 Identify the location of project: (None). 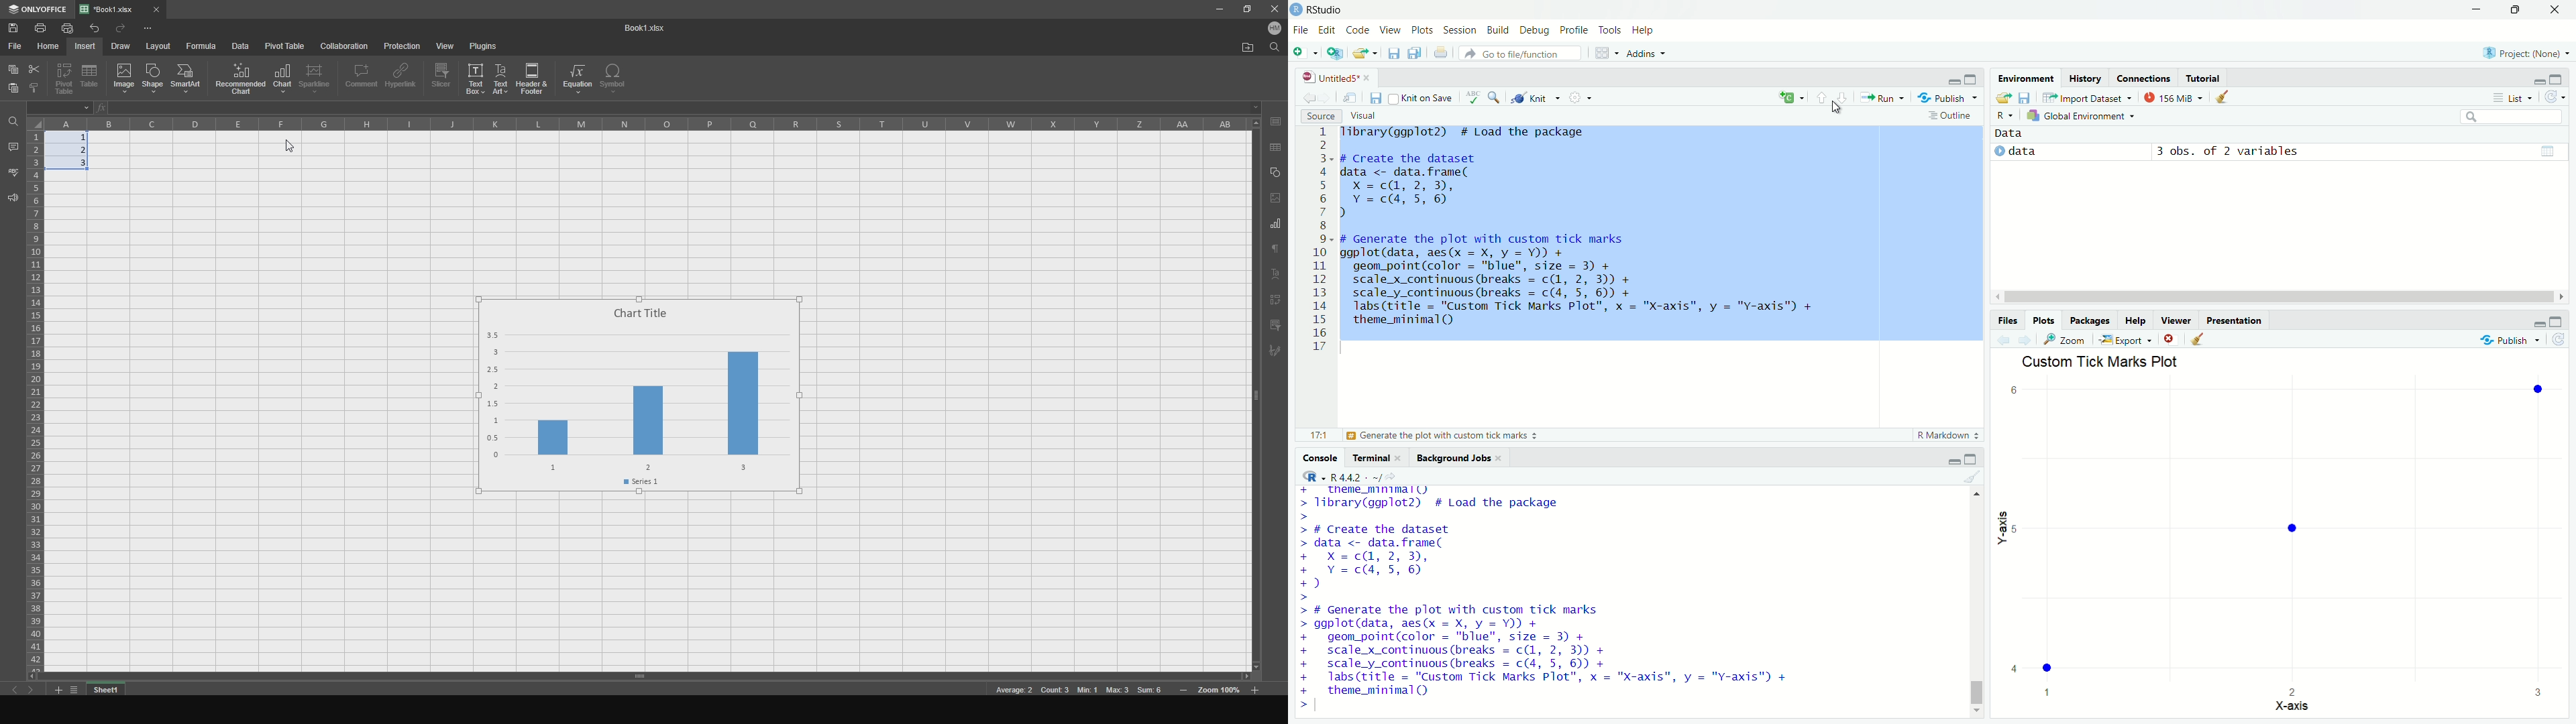
(2525, 50).